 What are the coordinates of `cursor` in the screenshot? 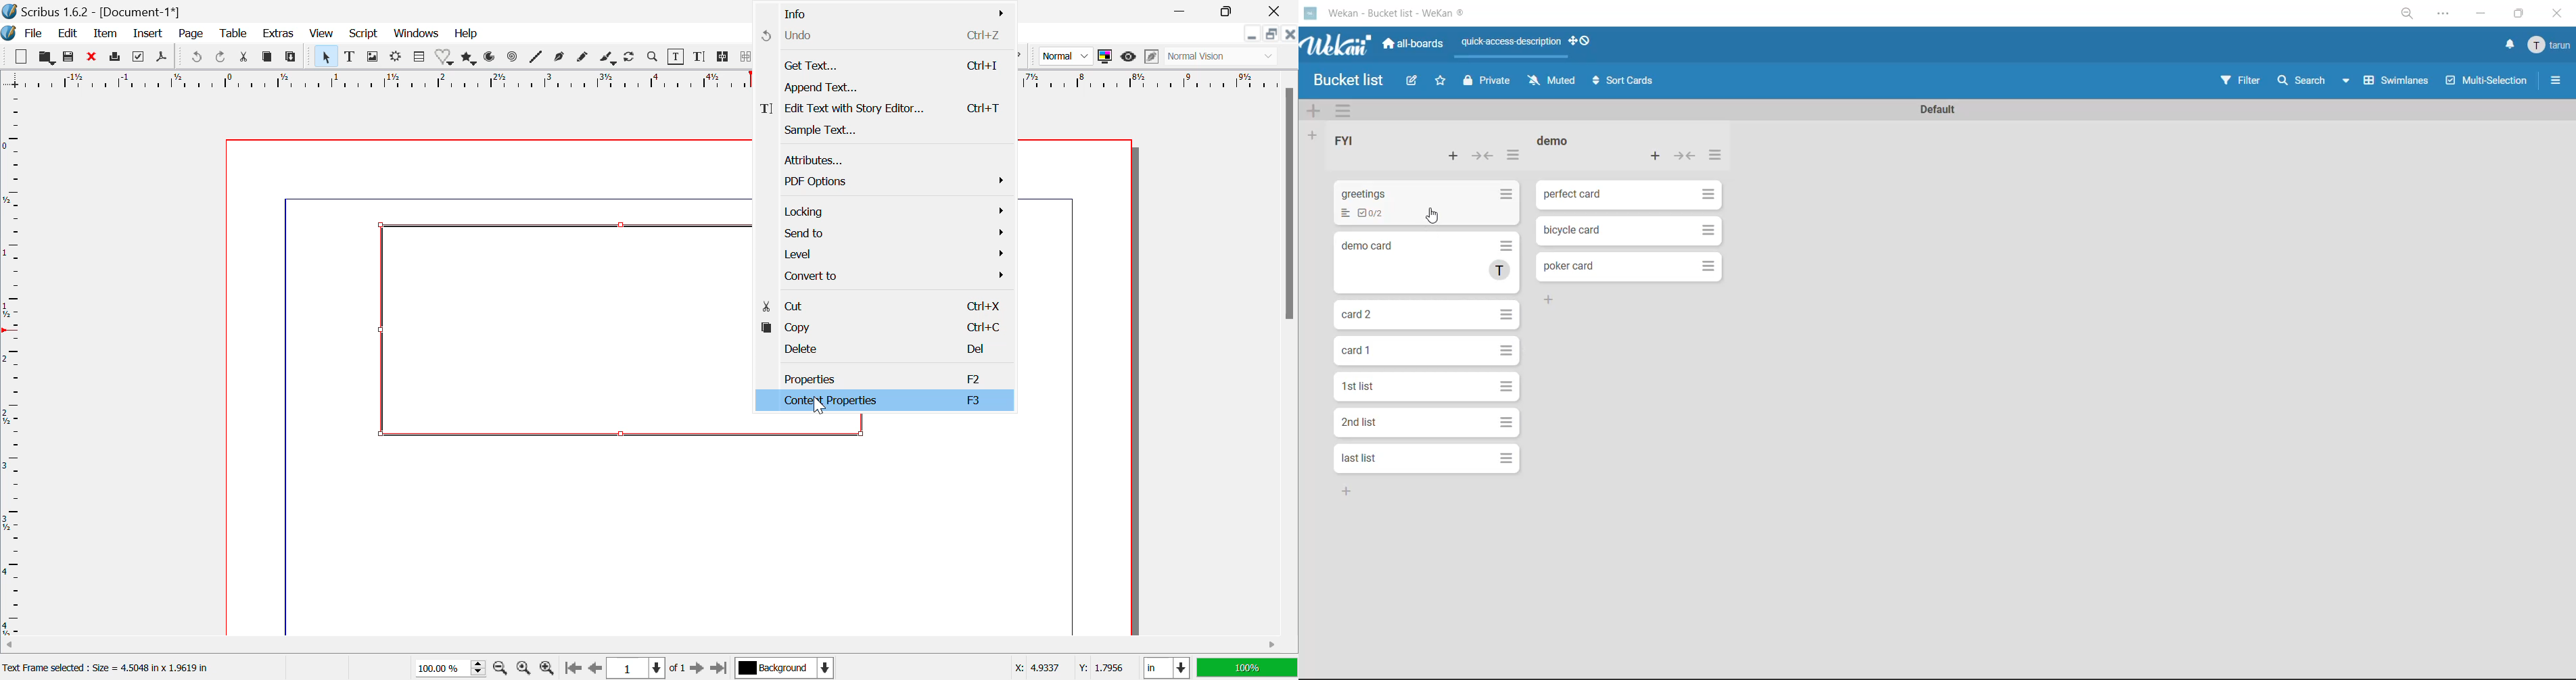 It's located at (1434, 217).